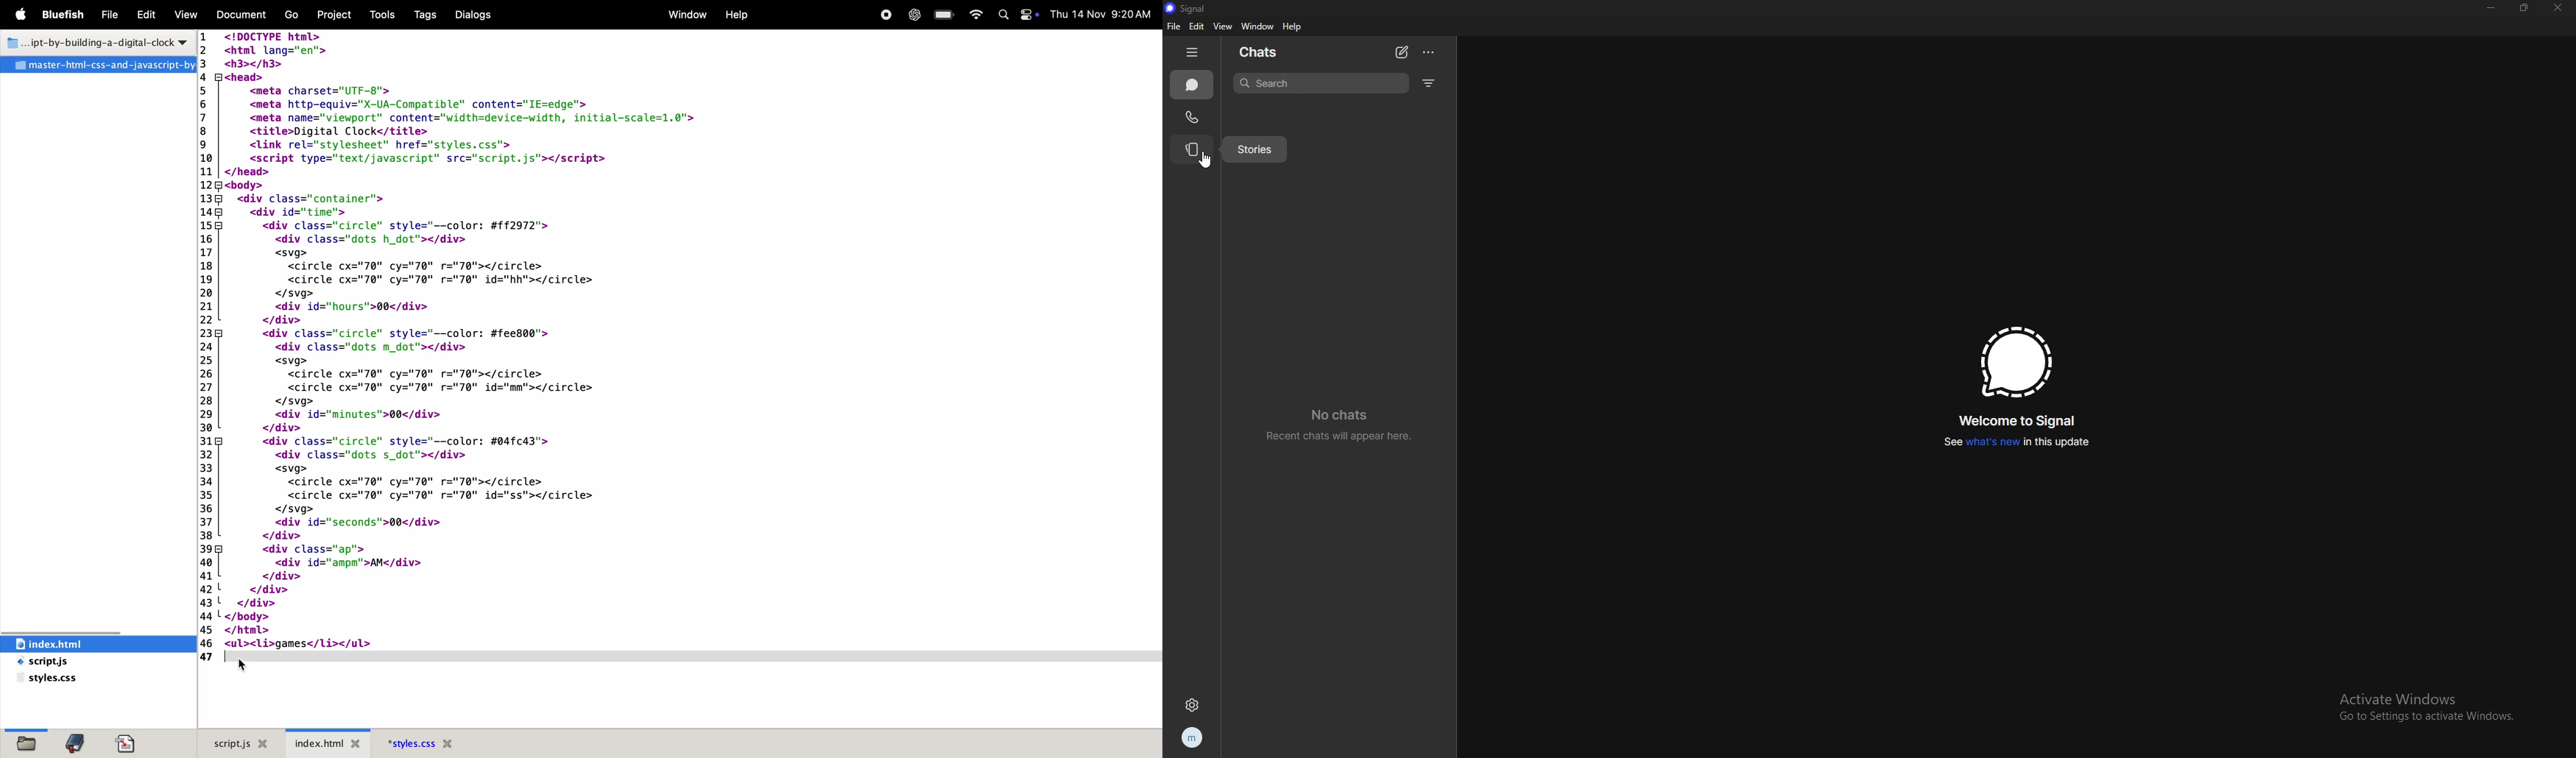 The image size is (2576, 784). Describe the element at coordinates (1207, 160) in the screenshot. I see `cursor` at that location.